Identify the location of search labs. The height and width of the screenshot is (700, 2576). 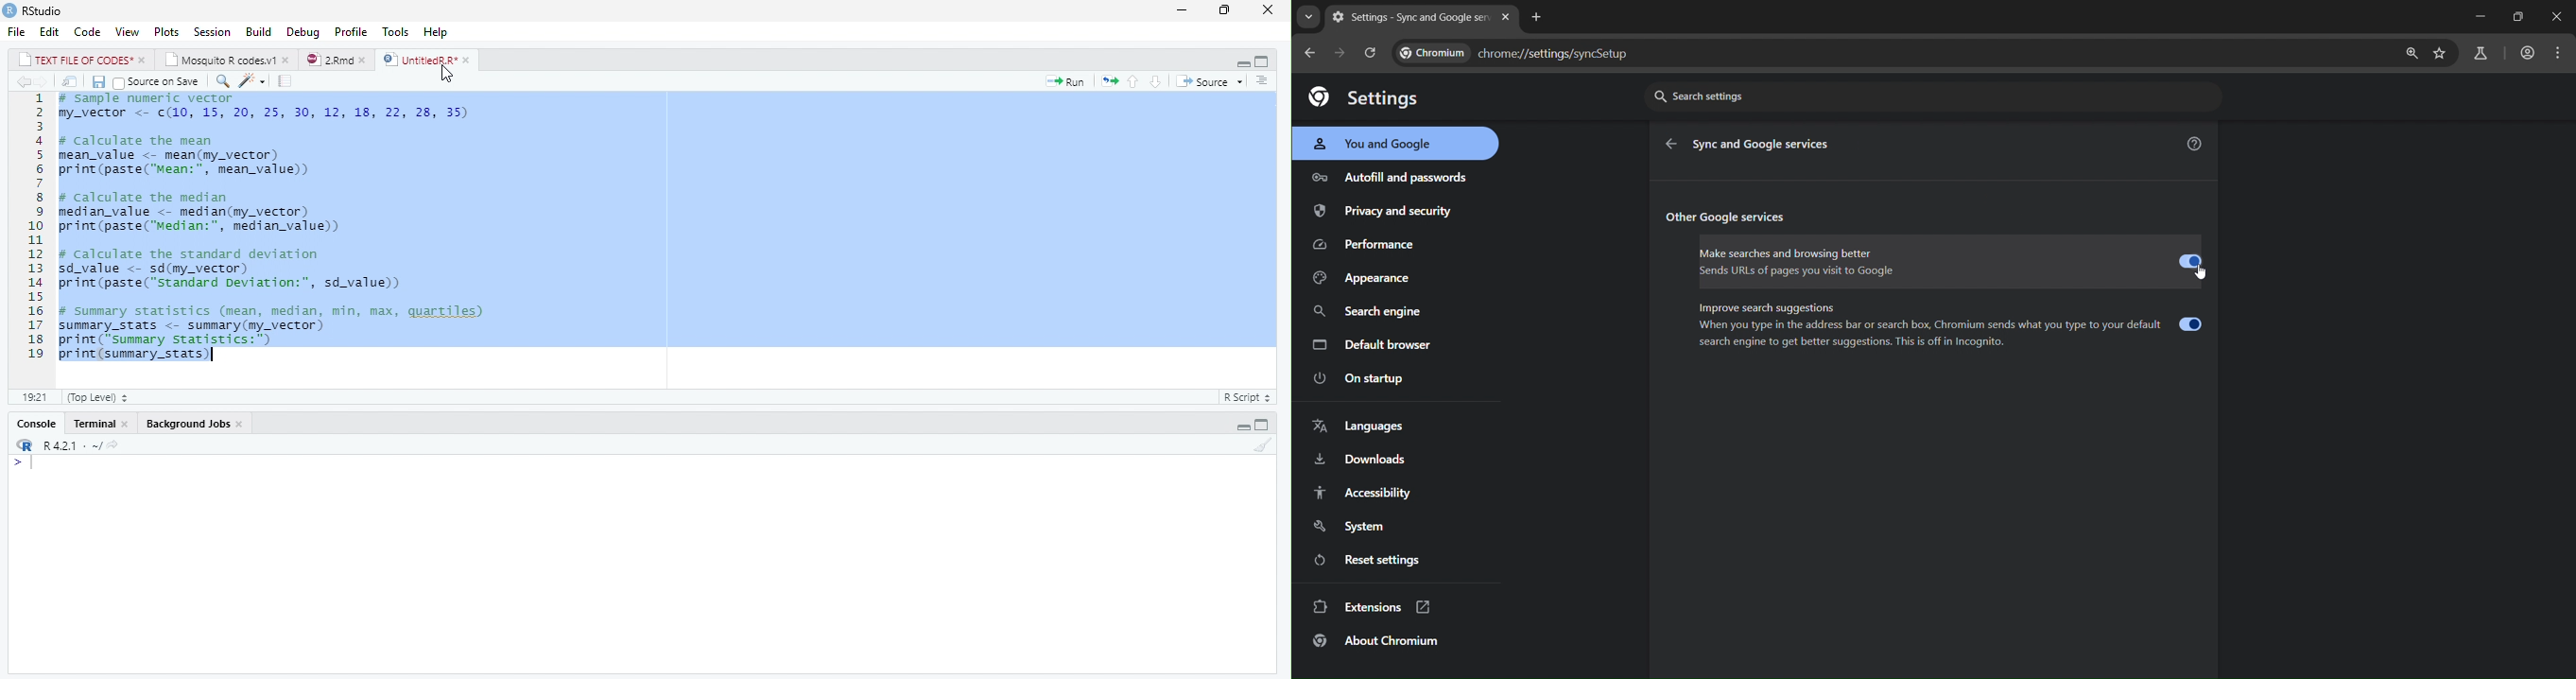
(2481, 52).